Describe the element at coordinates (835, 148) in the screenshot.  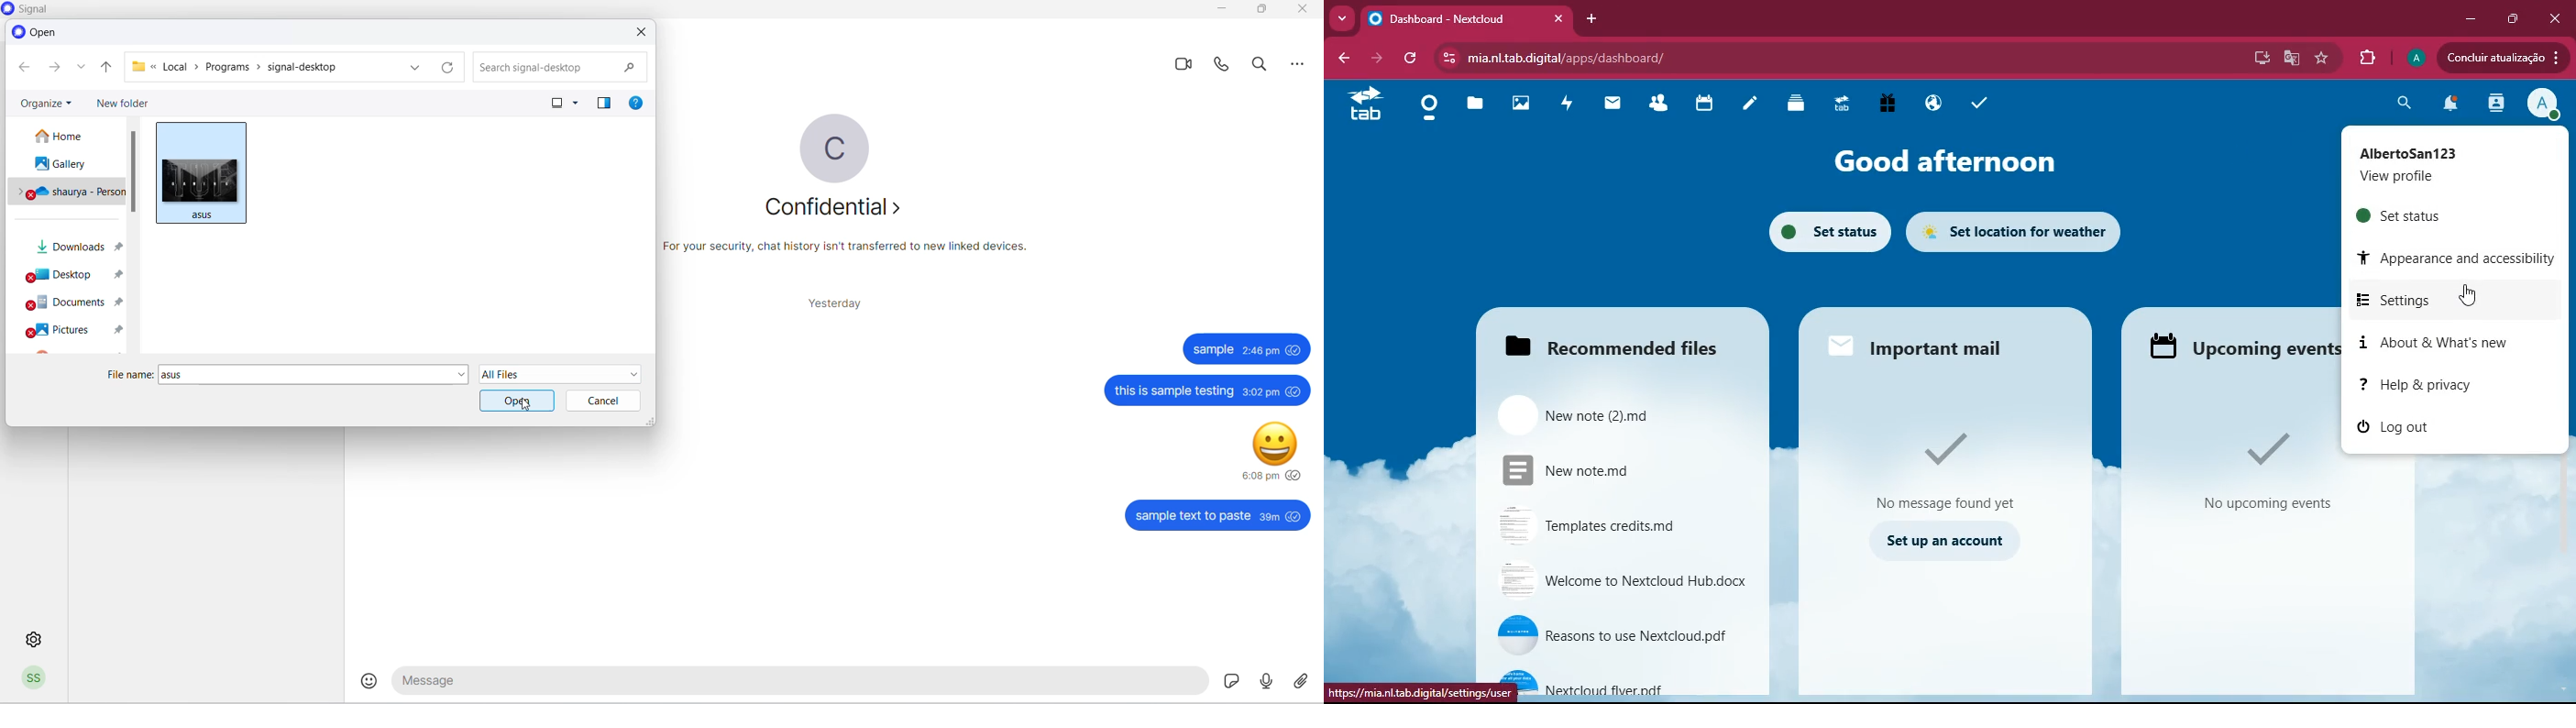
I see `profile picture` at that location.